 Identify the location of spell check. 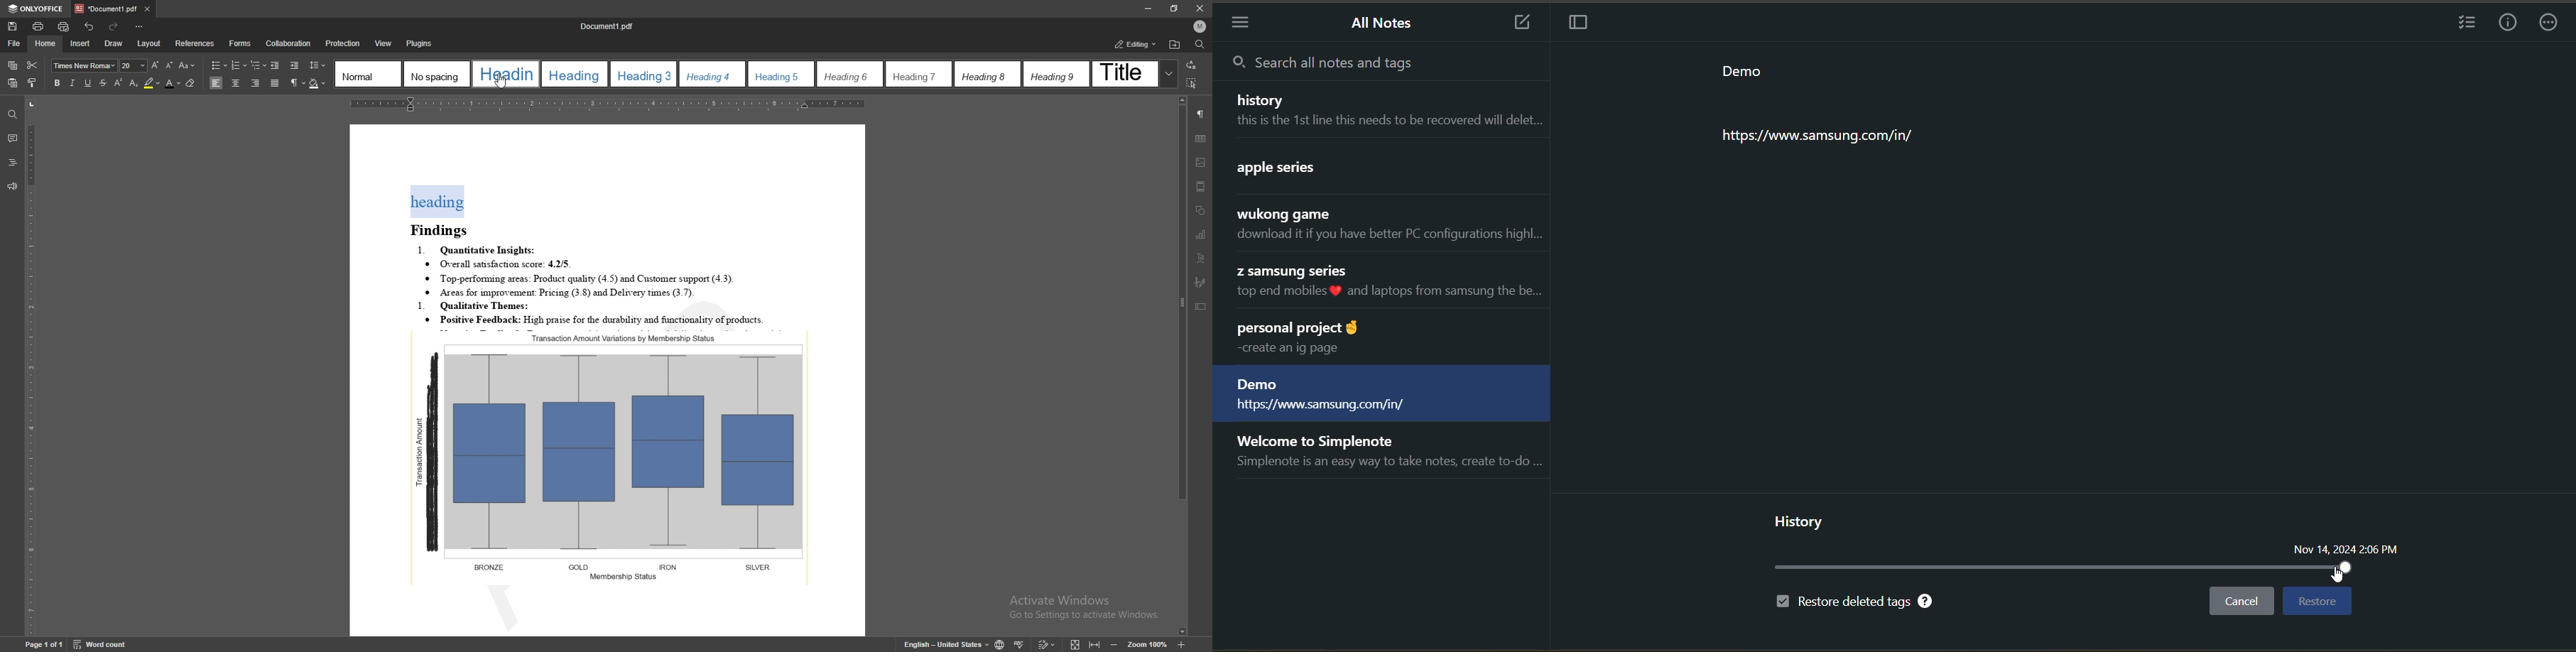
(1019, 645).